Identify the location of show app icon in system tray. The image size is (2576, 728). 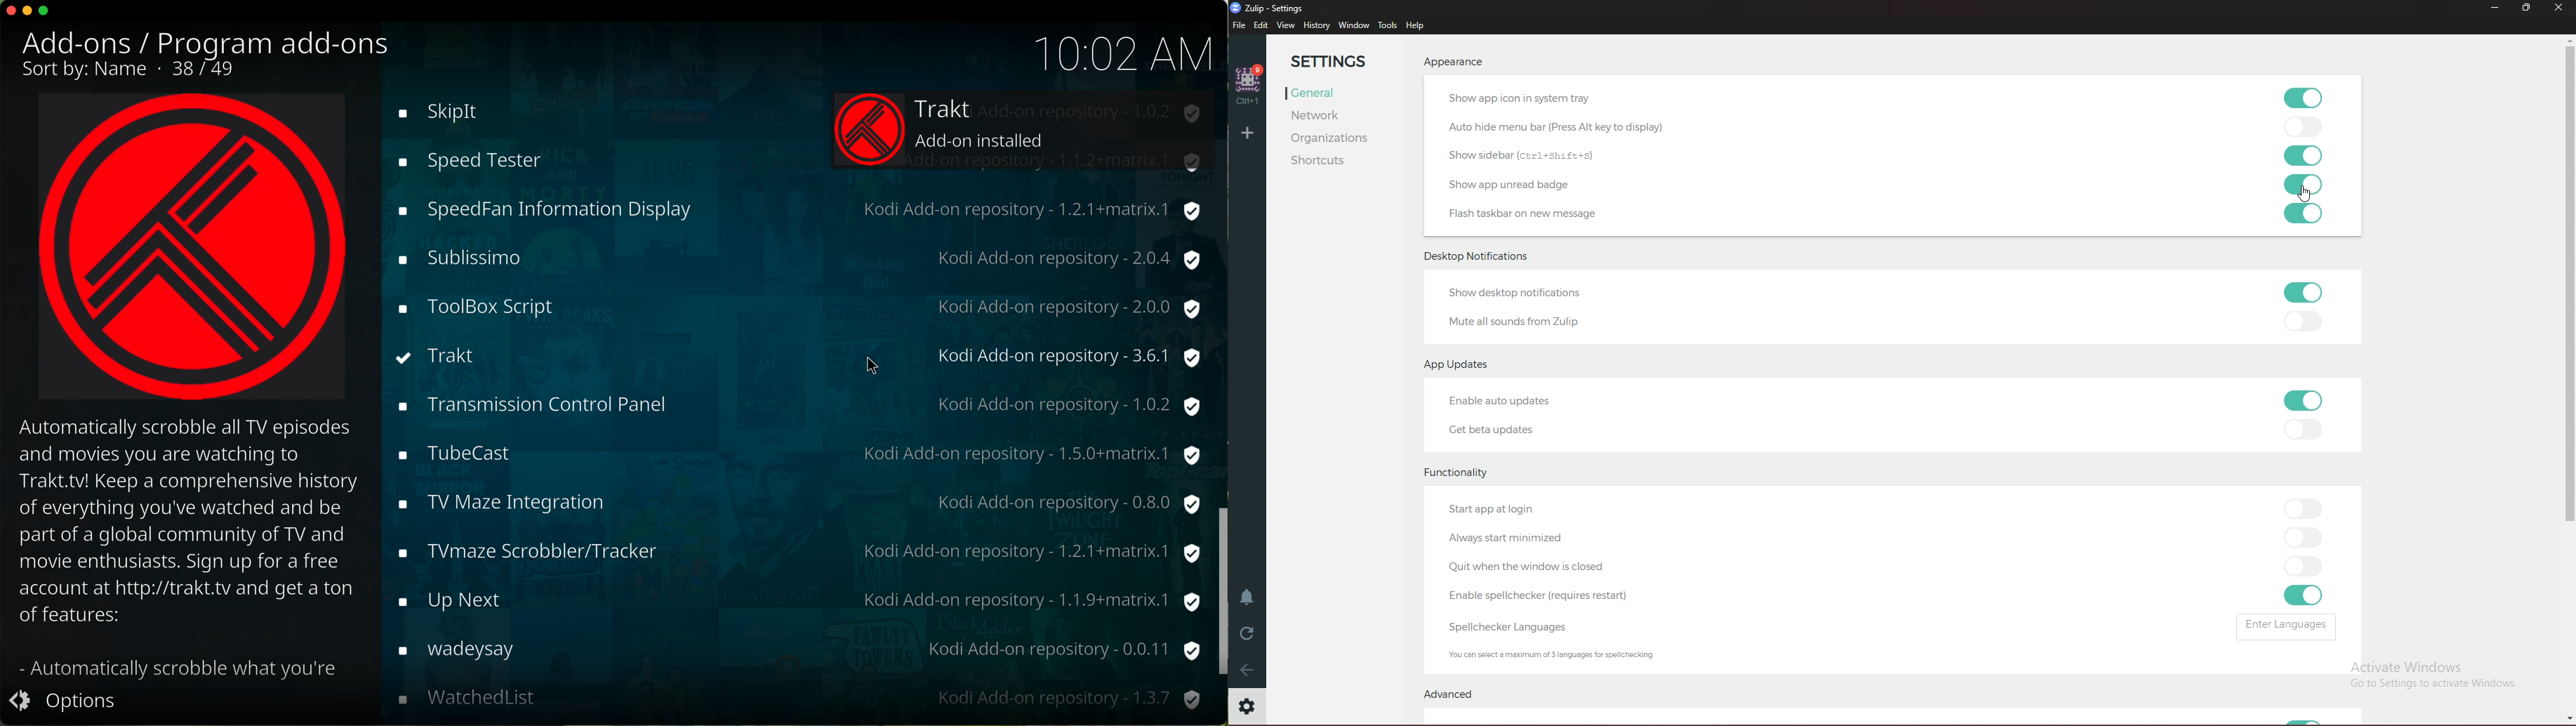
(1527, 98).